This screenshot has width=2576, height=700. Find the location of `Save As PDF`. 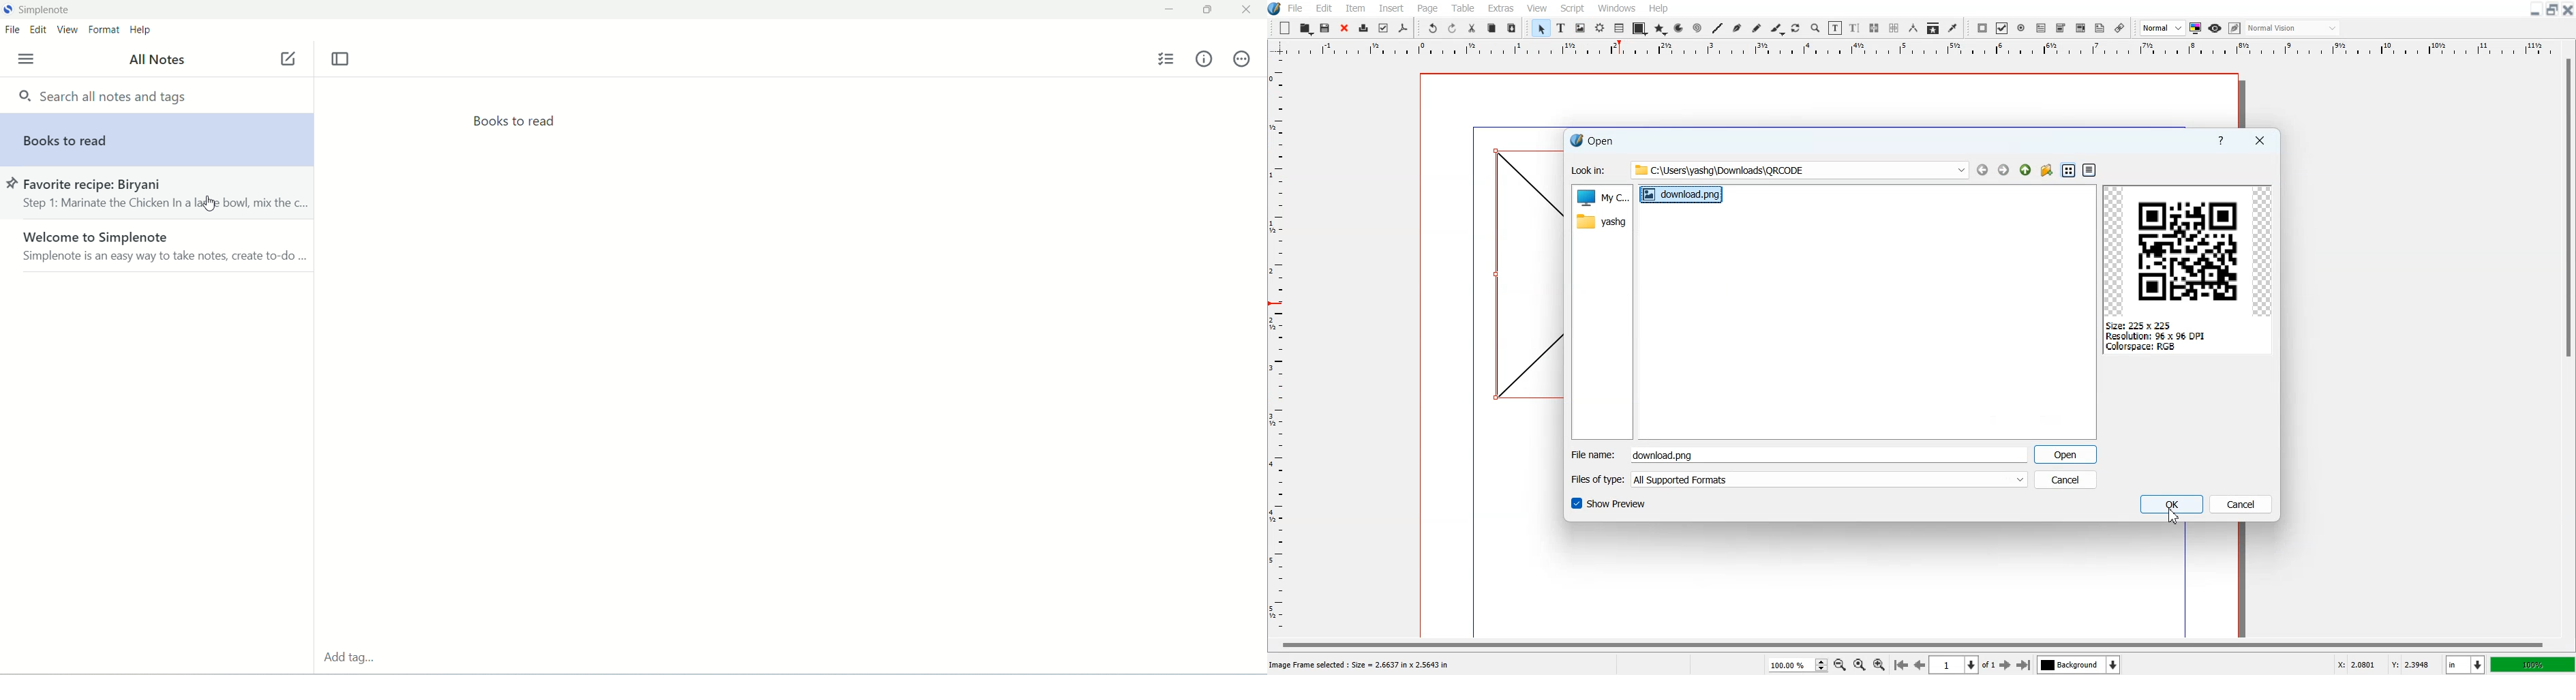

Save As PDF is located at coordinates (1404, 29).